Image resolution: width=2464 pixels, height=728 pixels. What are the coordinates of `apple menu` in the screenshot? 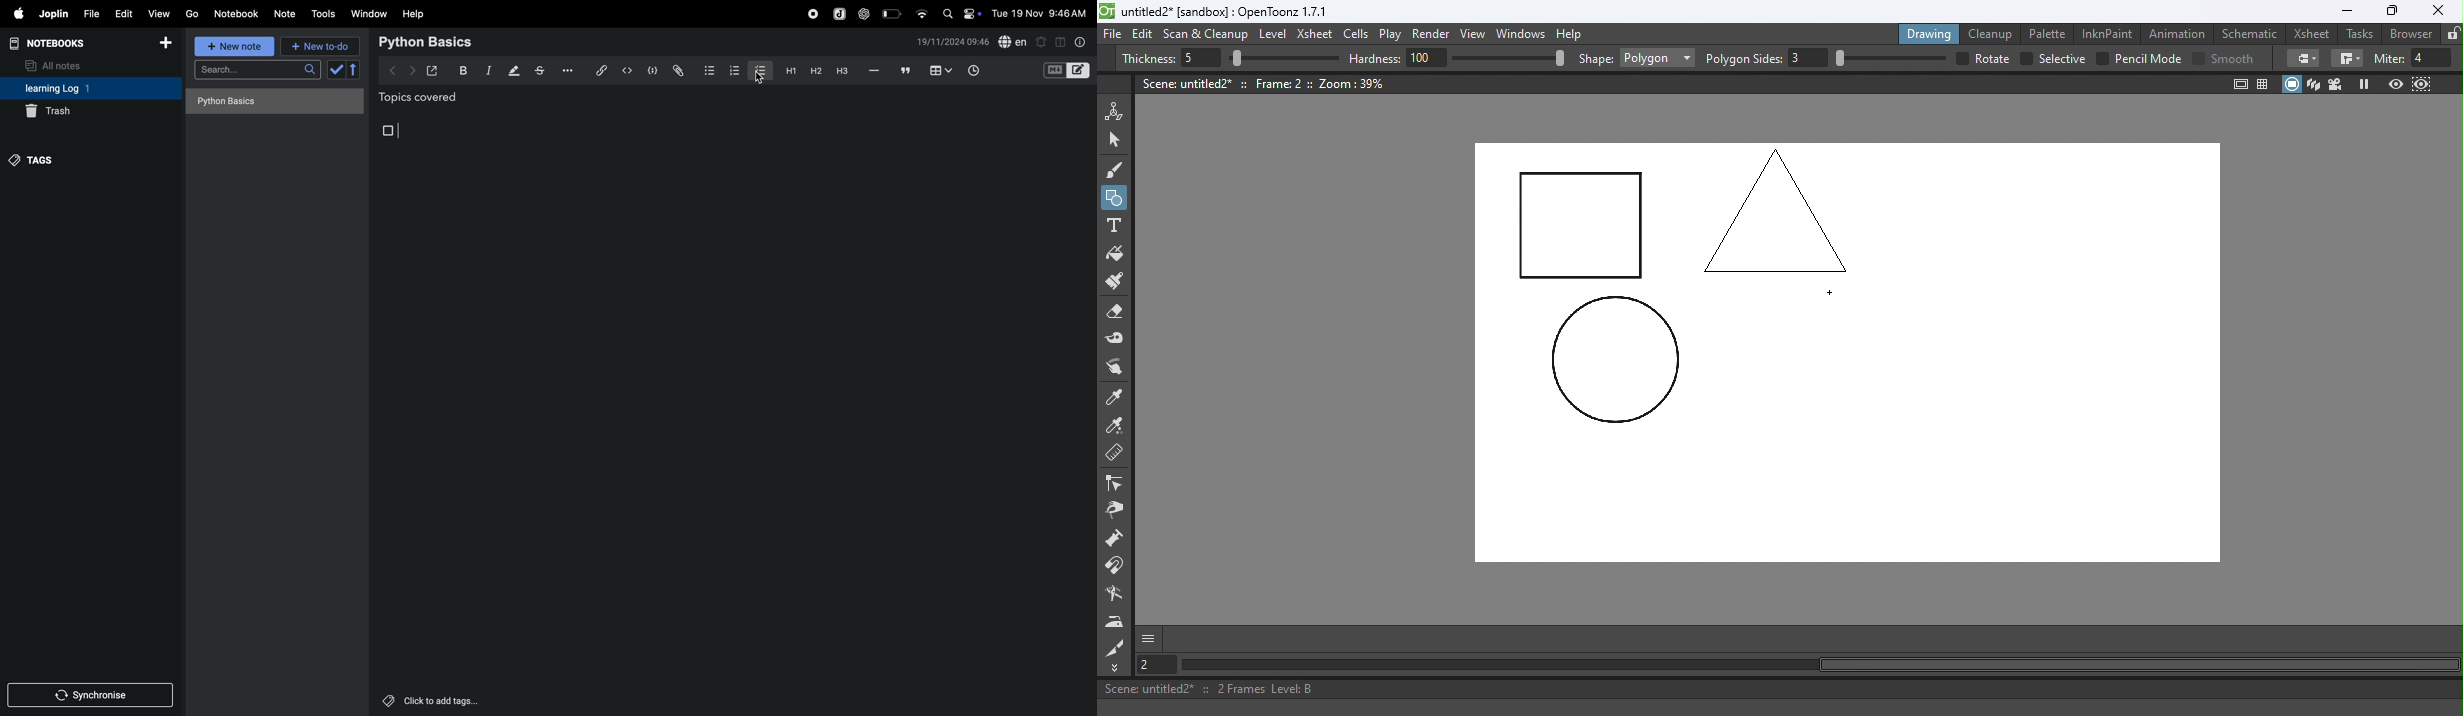 It's located at (15, 14).